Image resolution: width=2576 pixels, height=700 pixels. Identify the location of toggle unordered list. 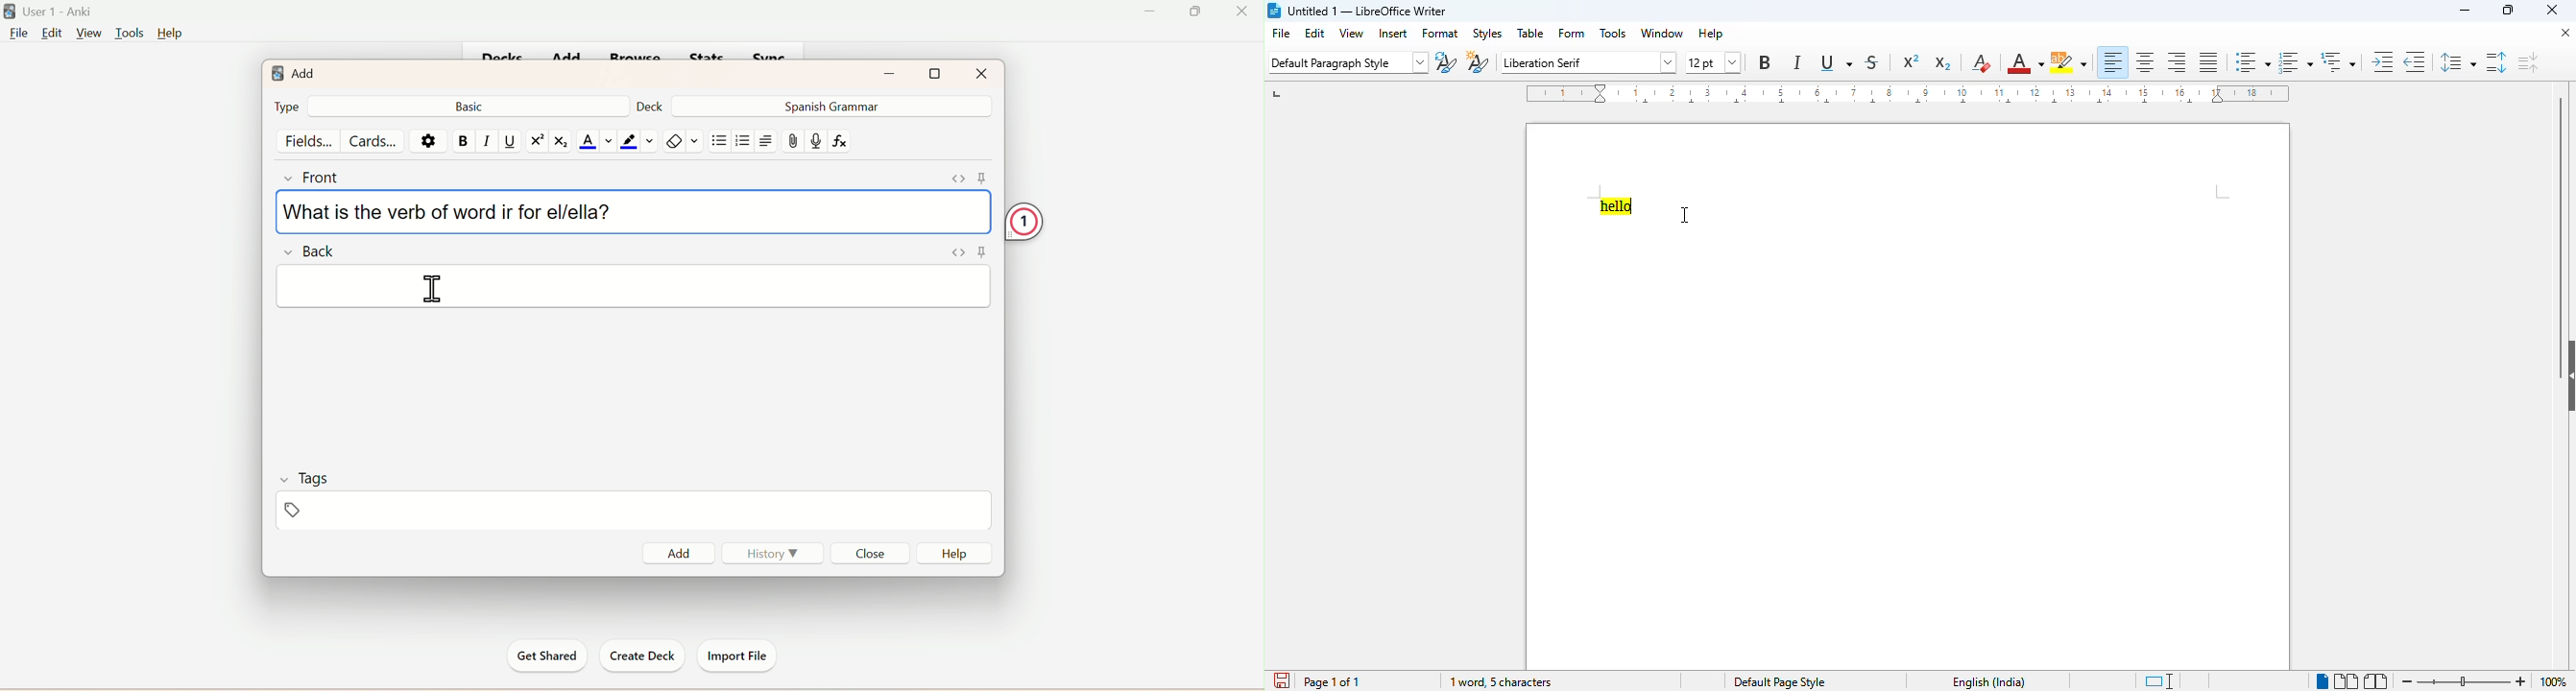
(2252, 61).